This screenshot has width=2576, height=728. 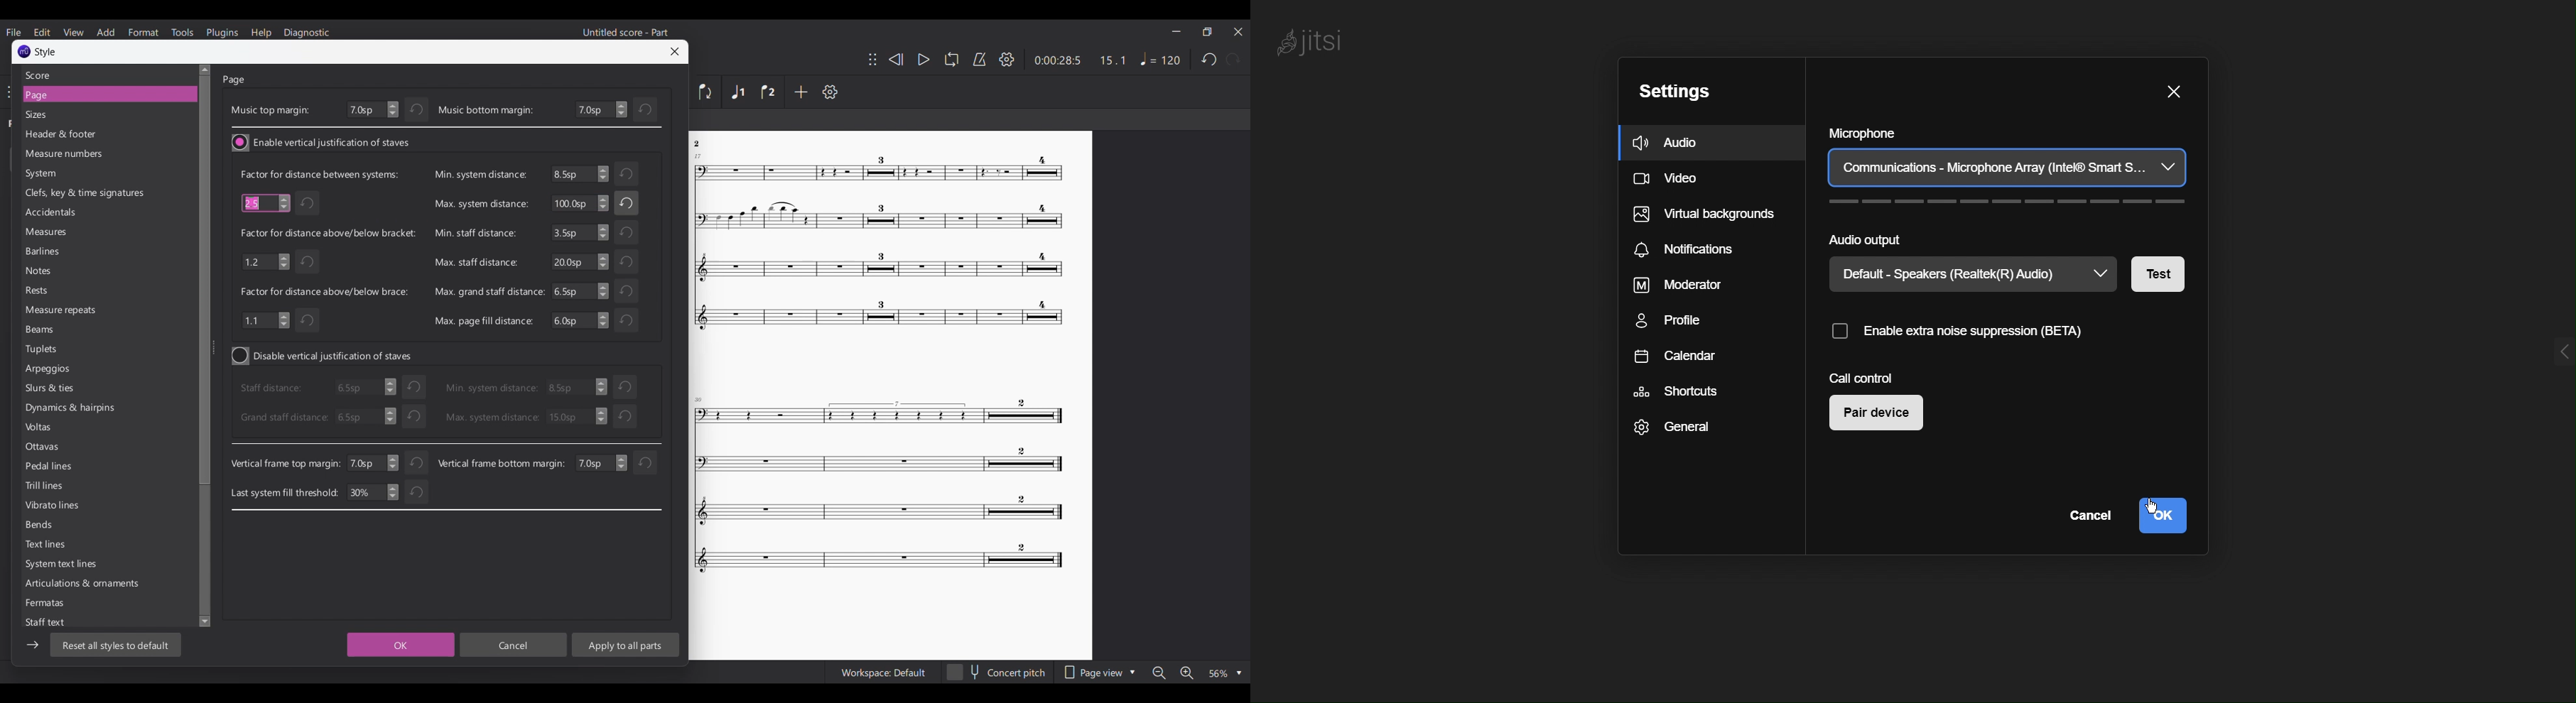 I want to click on 1.2, so click(x=264, y=260).